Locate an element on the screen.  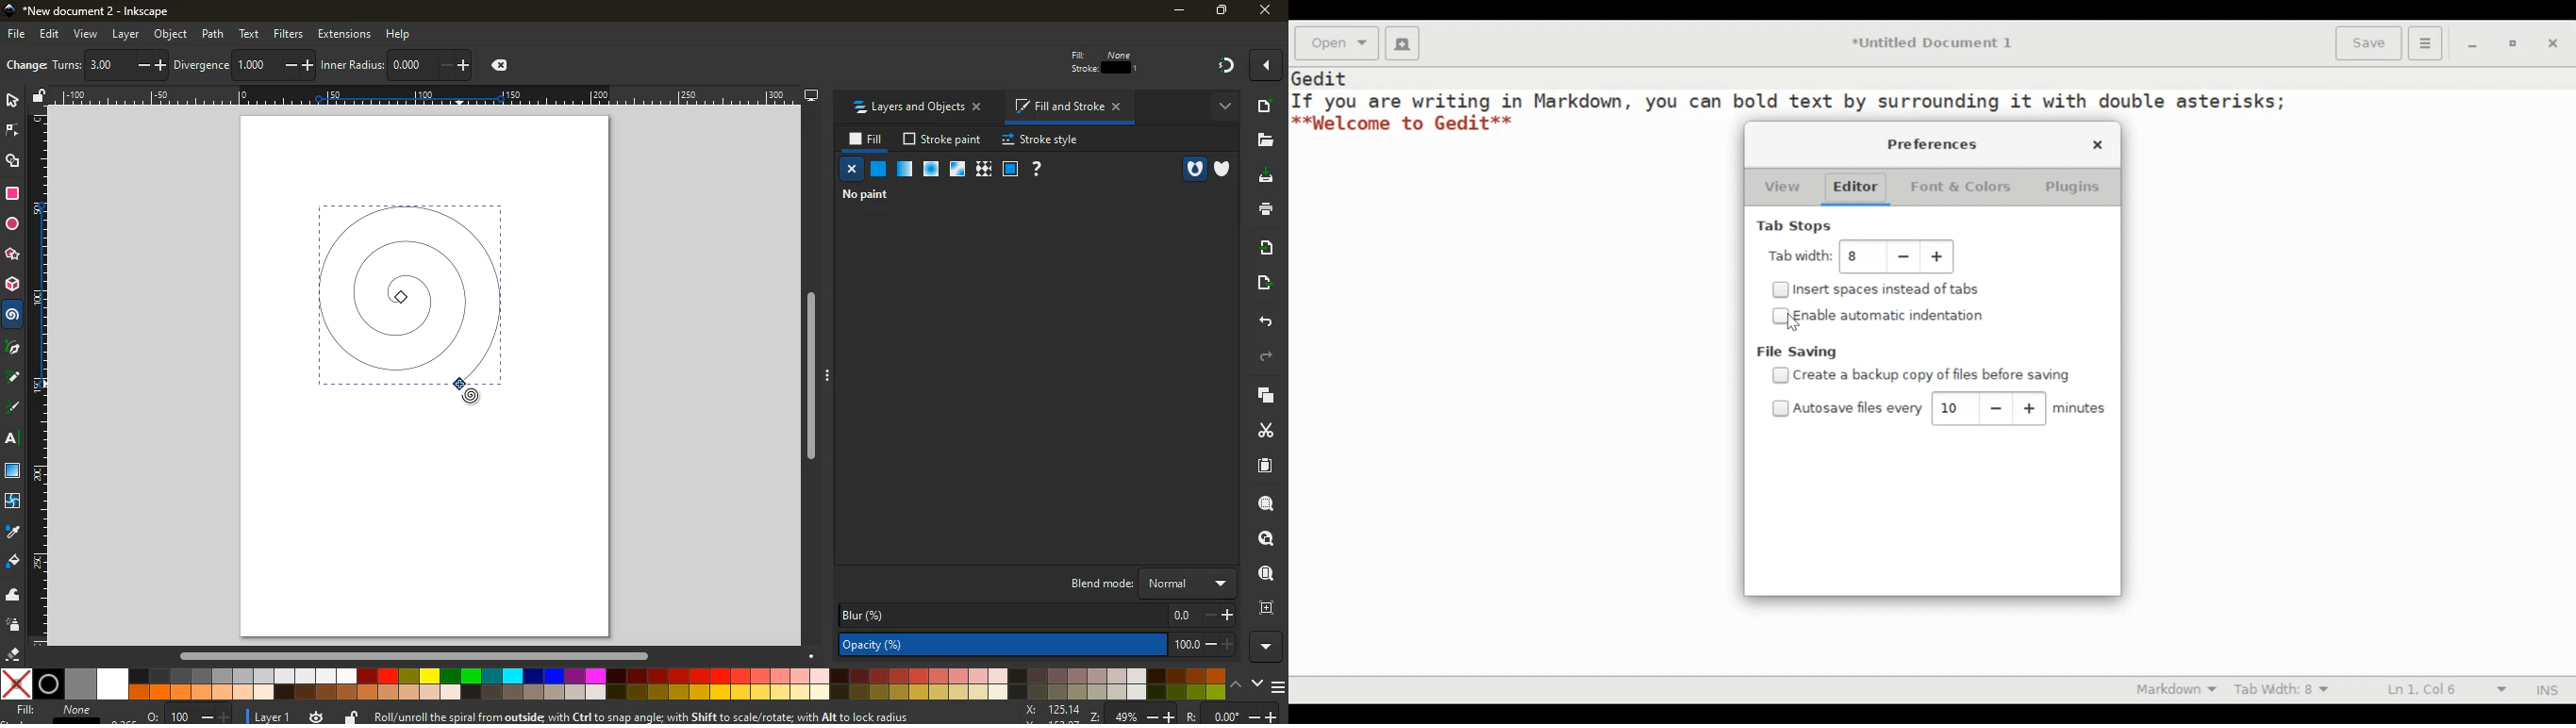
spiral is located at coordinates (422, 294).